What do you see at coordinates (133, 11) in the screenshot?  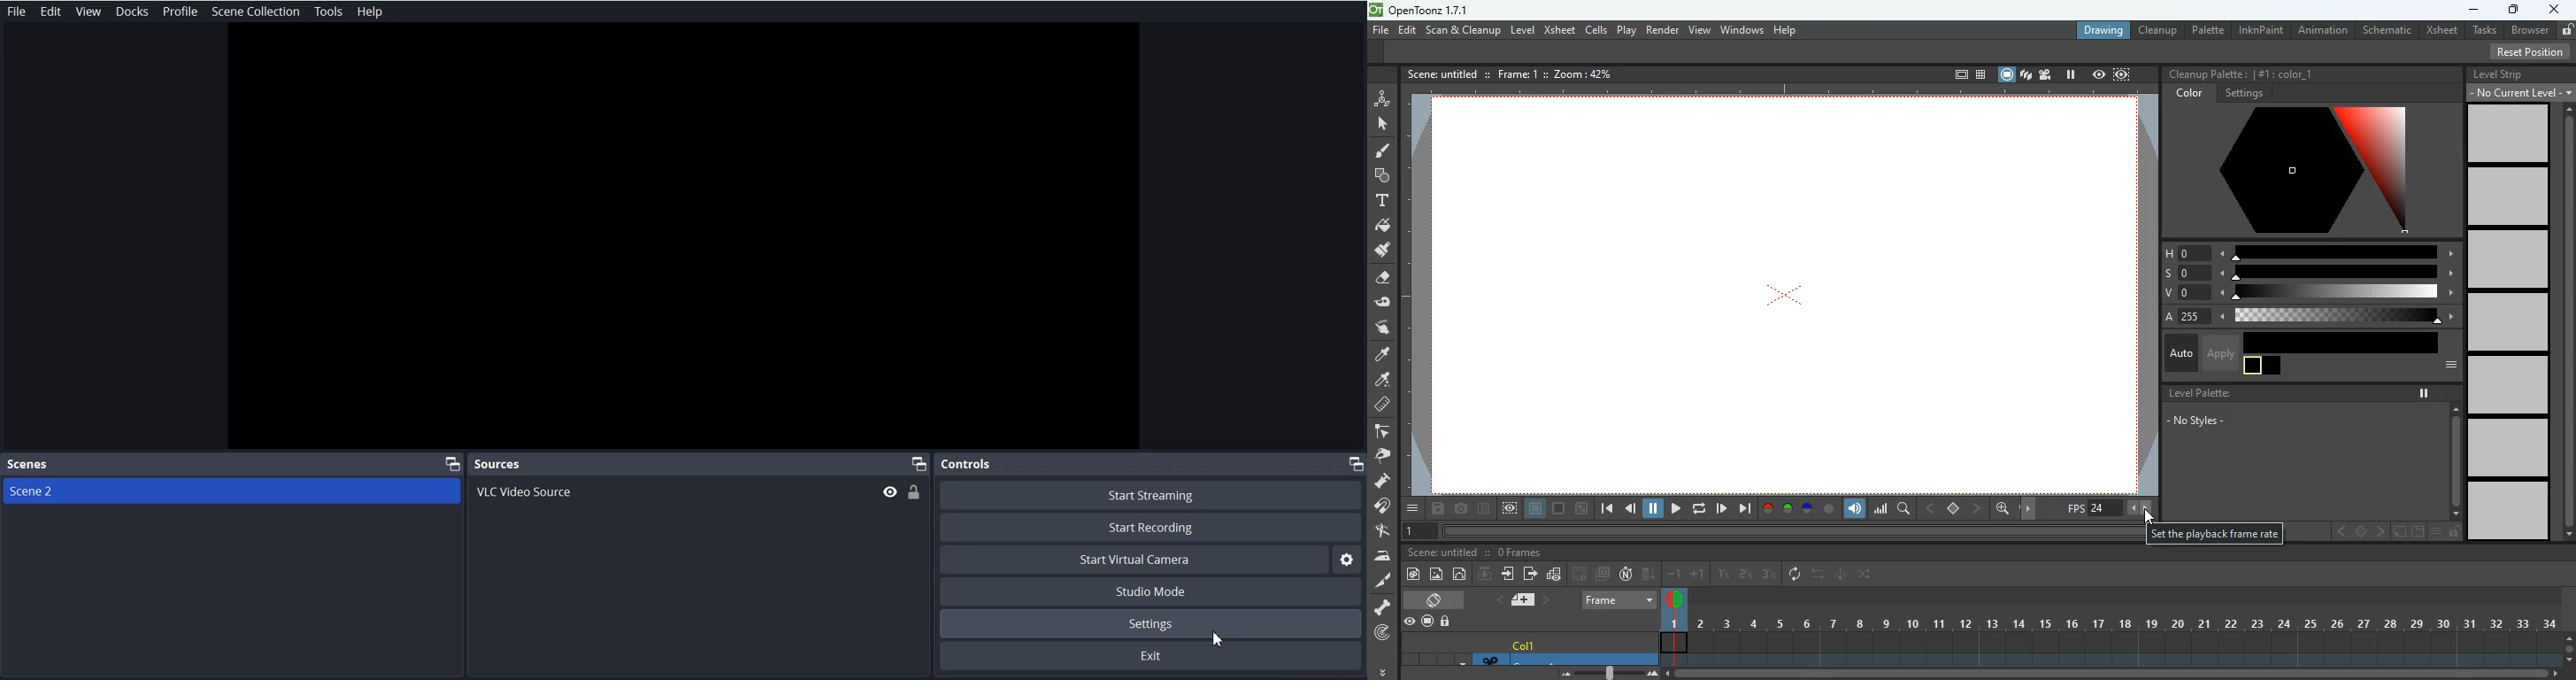 I see `Decks` at bounding box center [133, 11].